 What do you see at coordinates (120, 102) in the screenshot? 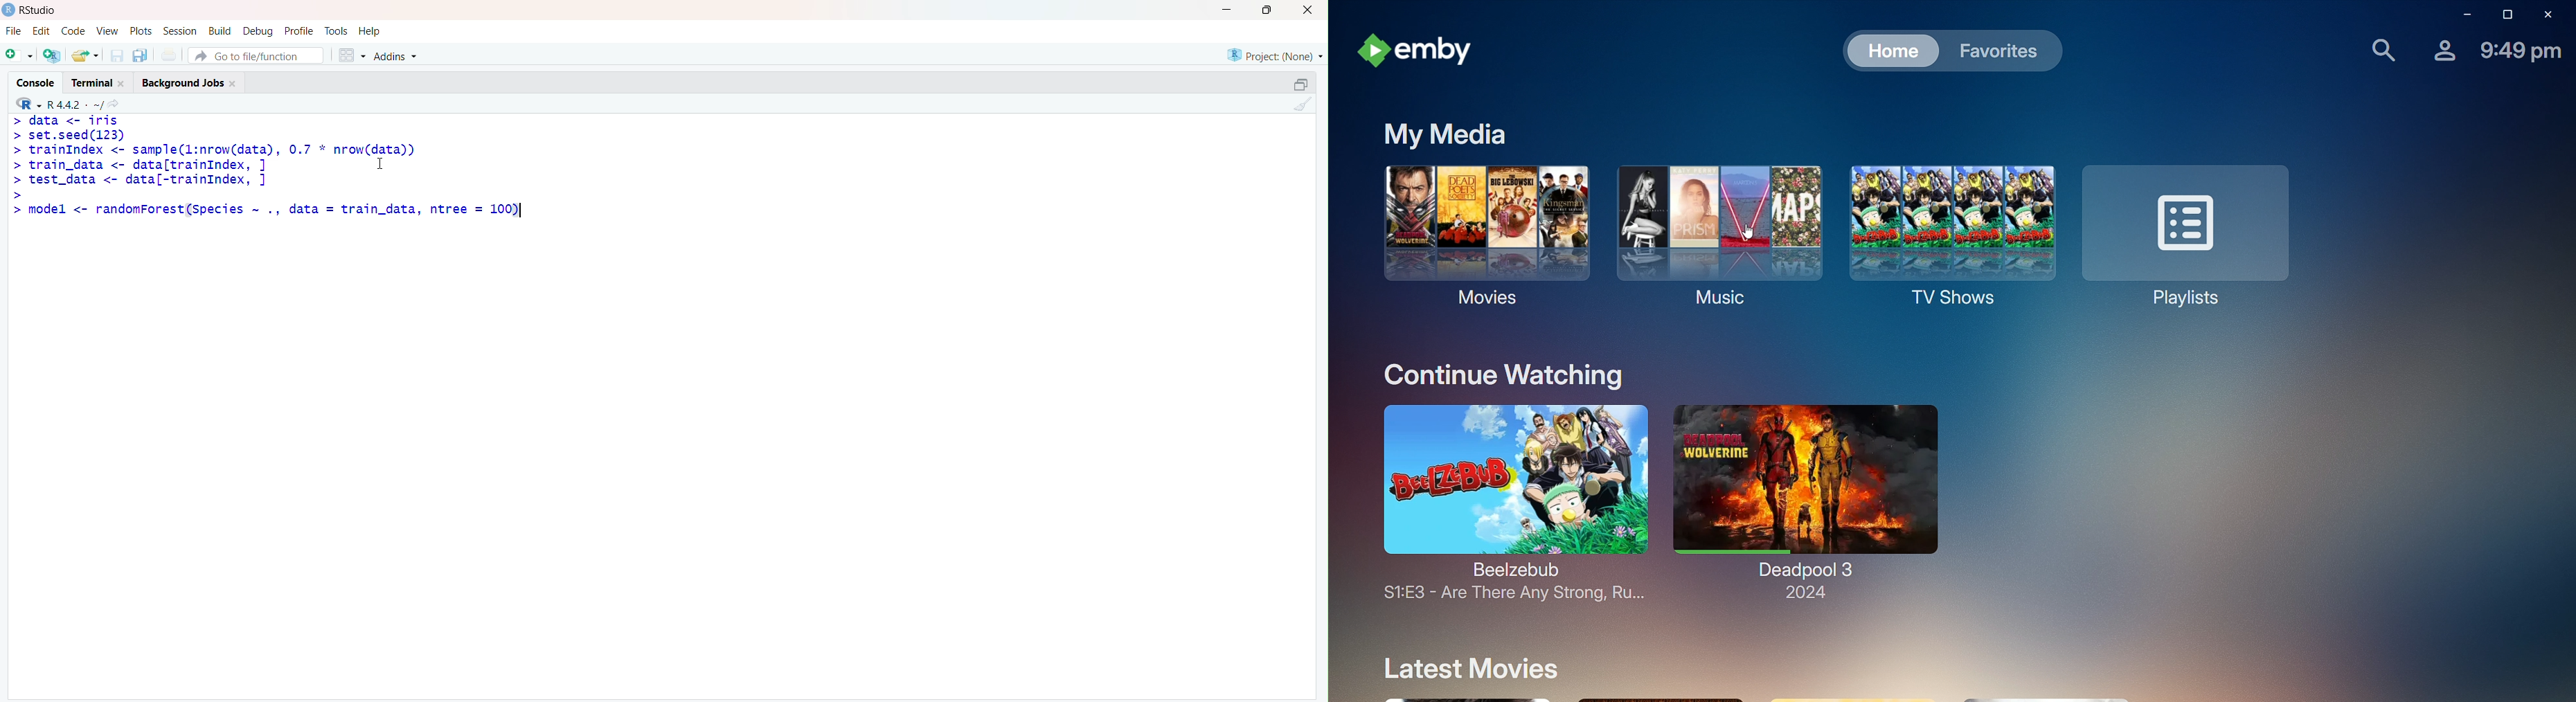
I see `View the current working directory` at bounding box center [120, 102].